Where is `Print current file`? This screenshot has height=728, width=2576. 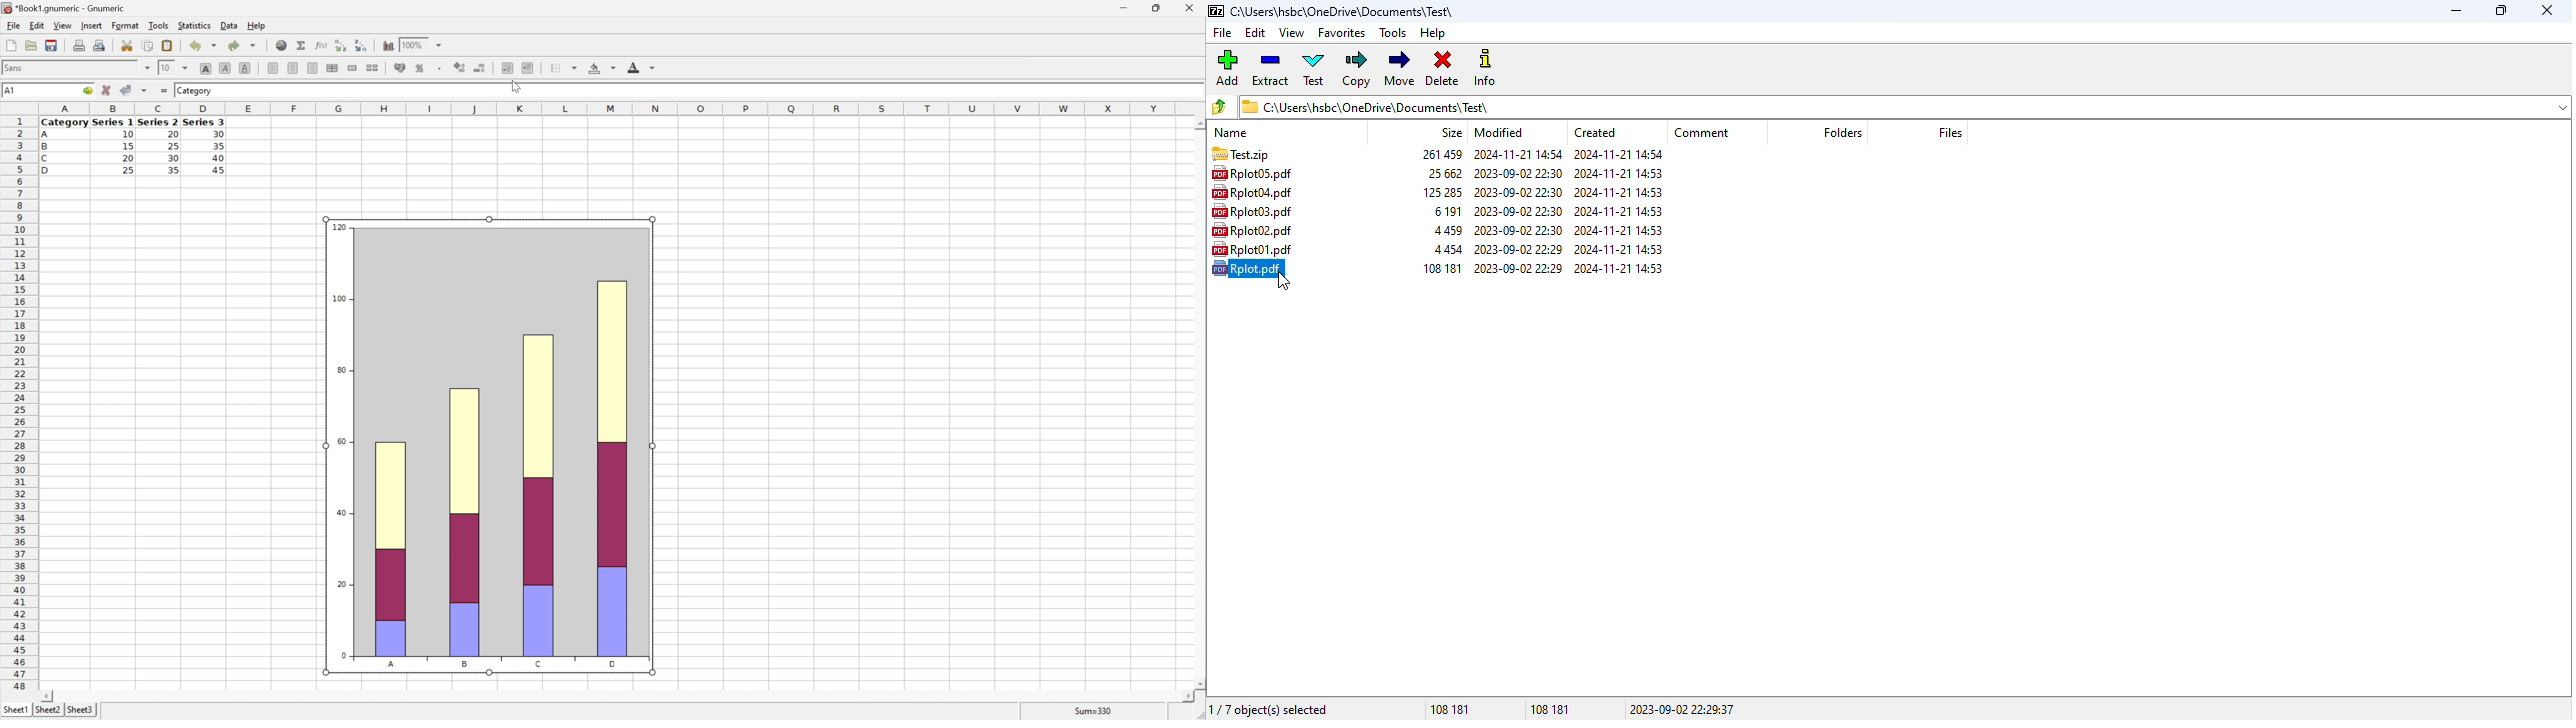 Print current file is located at coordinates (79, 47).